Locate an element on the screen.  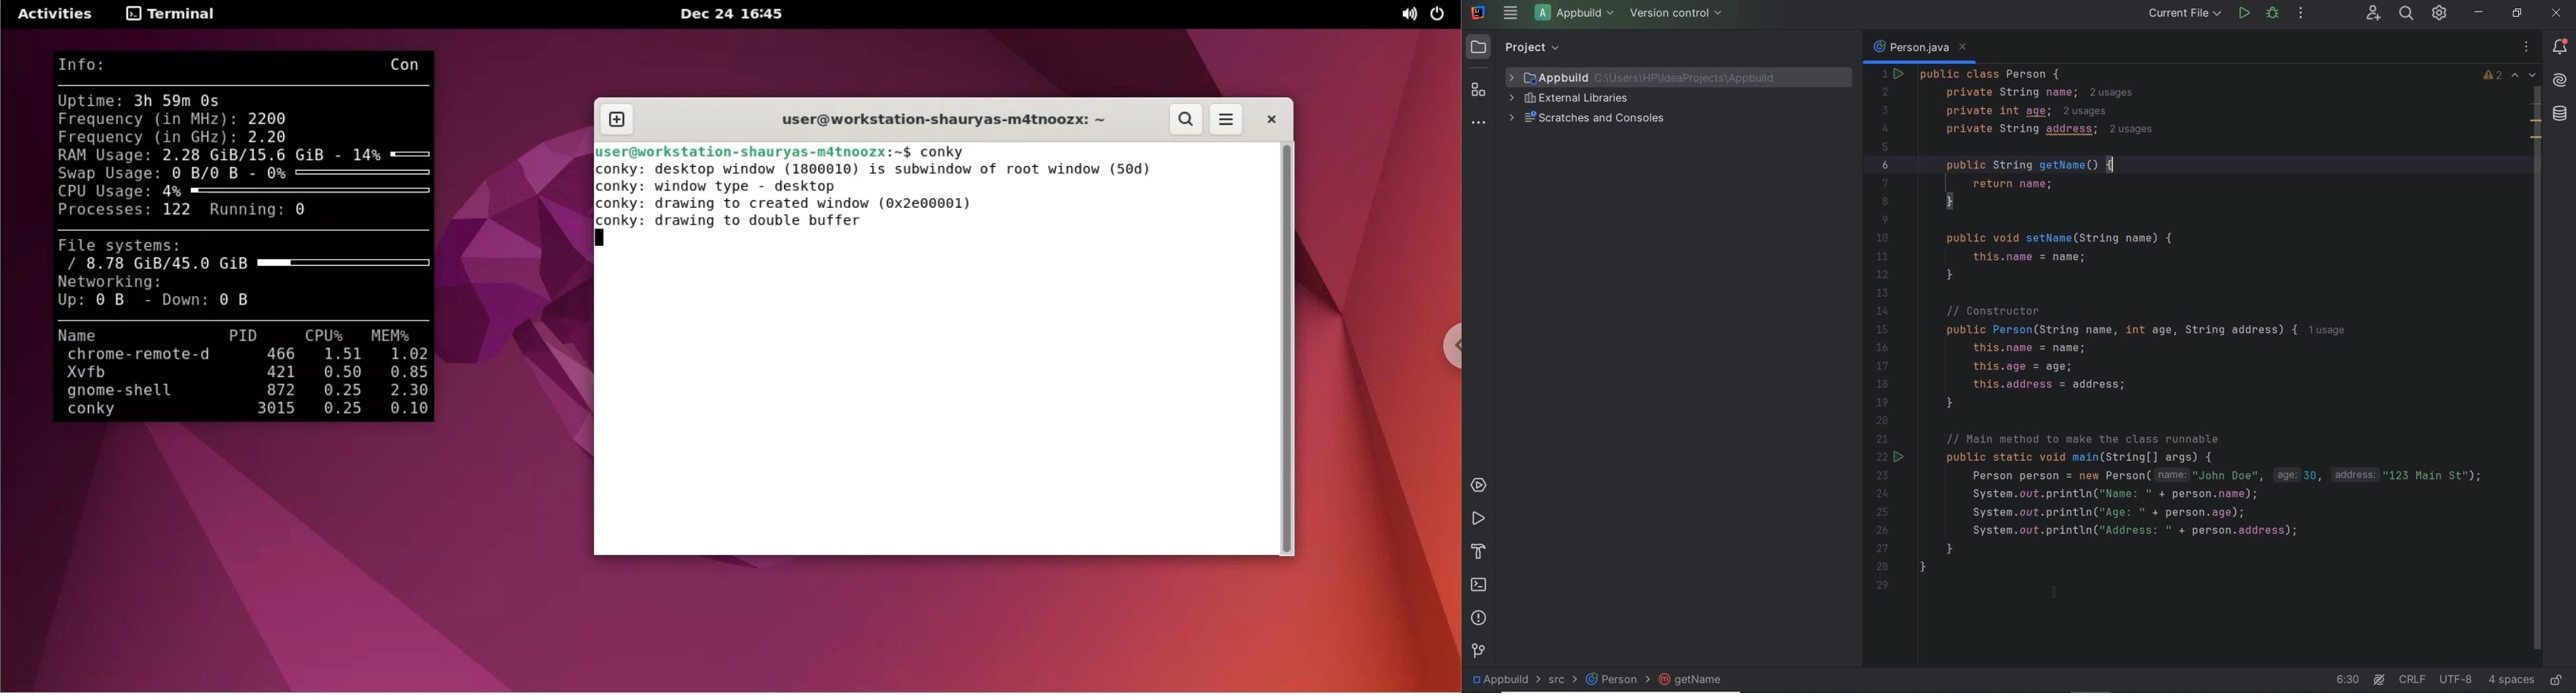
services is located at coordinates (1479, 485).